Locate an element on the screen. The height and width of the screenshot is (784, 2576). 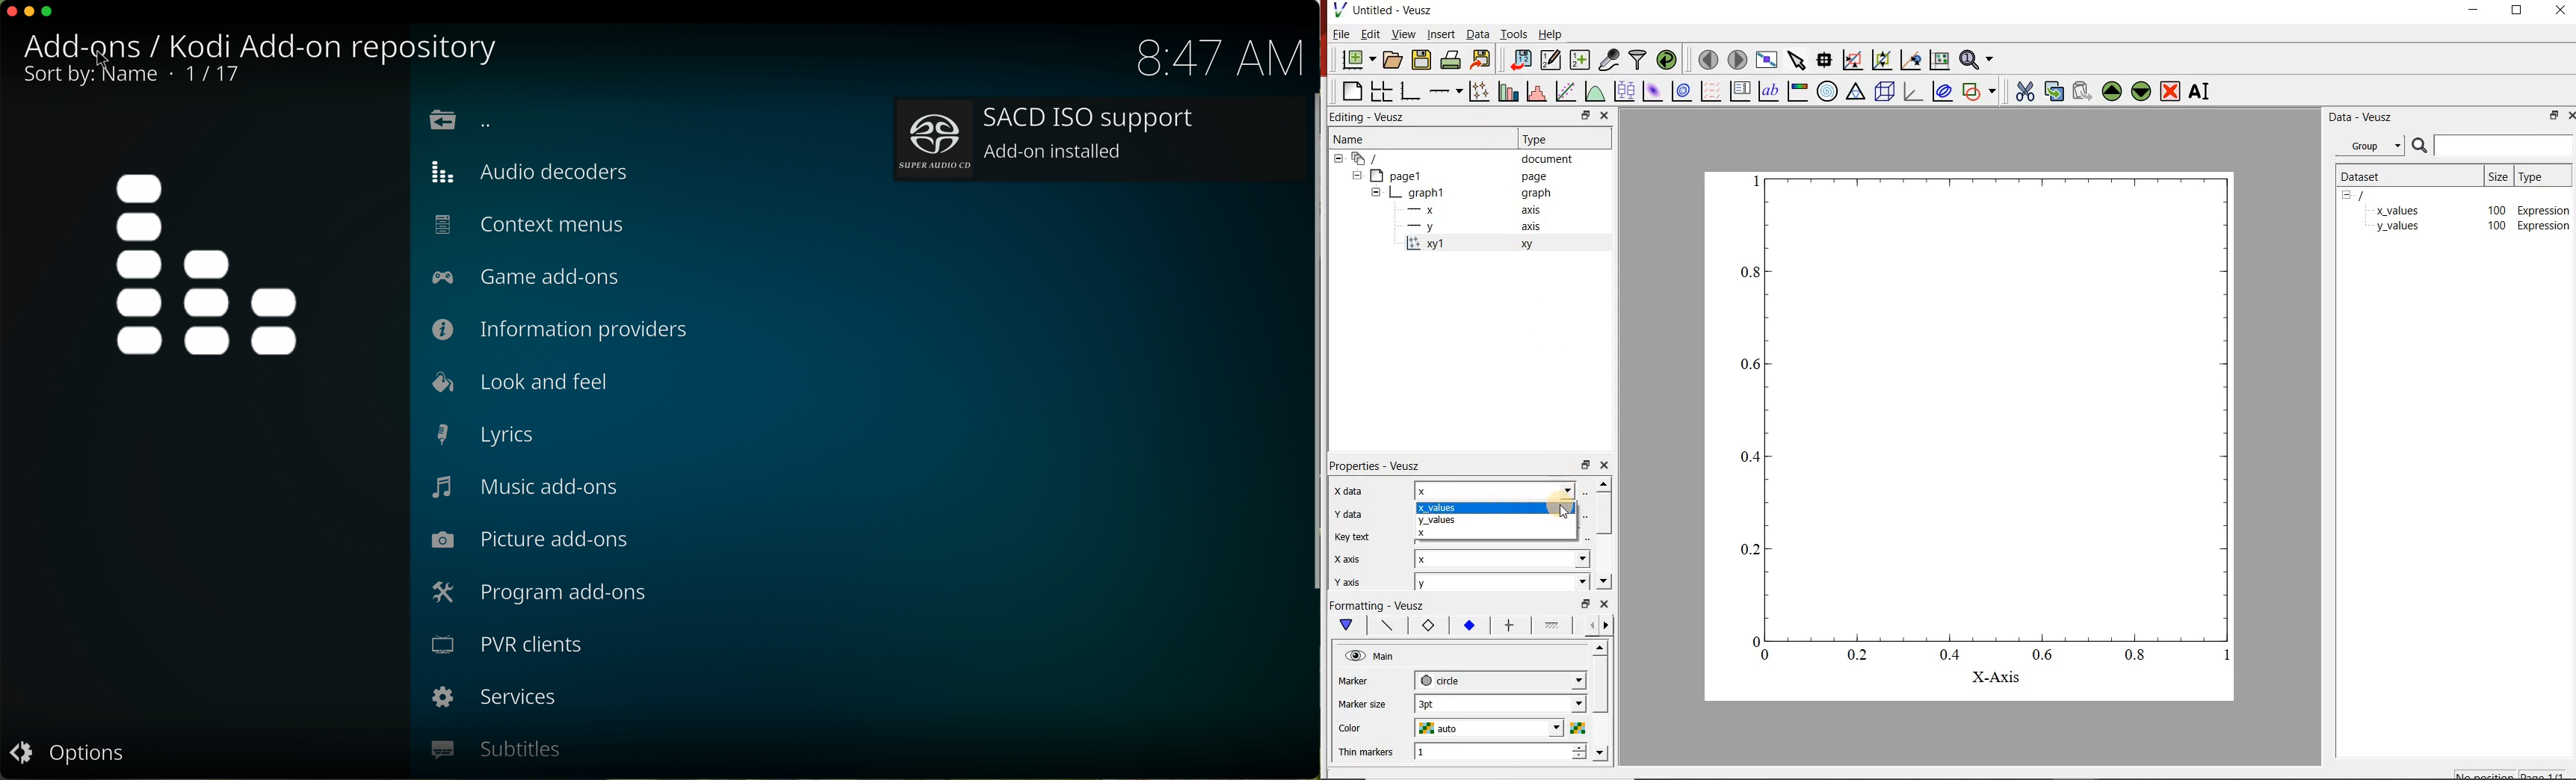
paste the selected widget is located at coordinates (2080, 93).